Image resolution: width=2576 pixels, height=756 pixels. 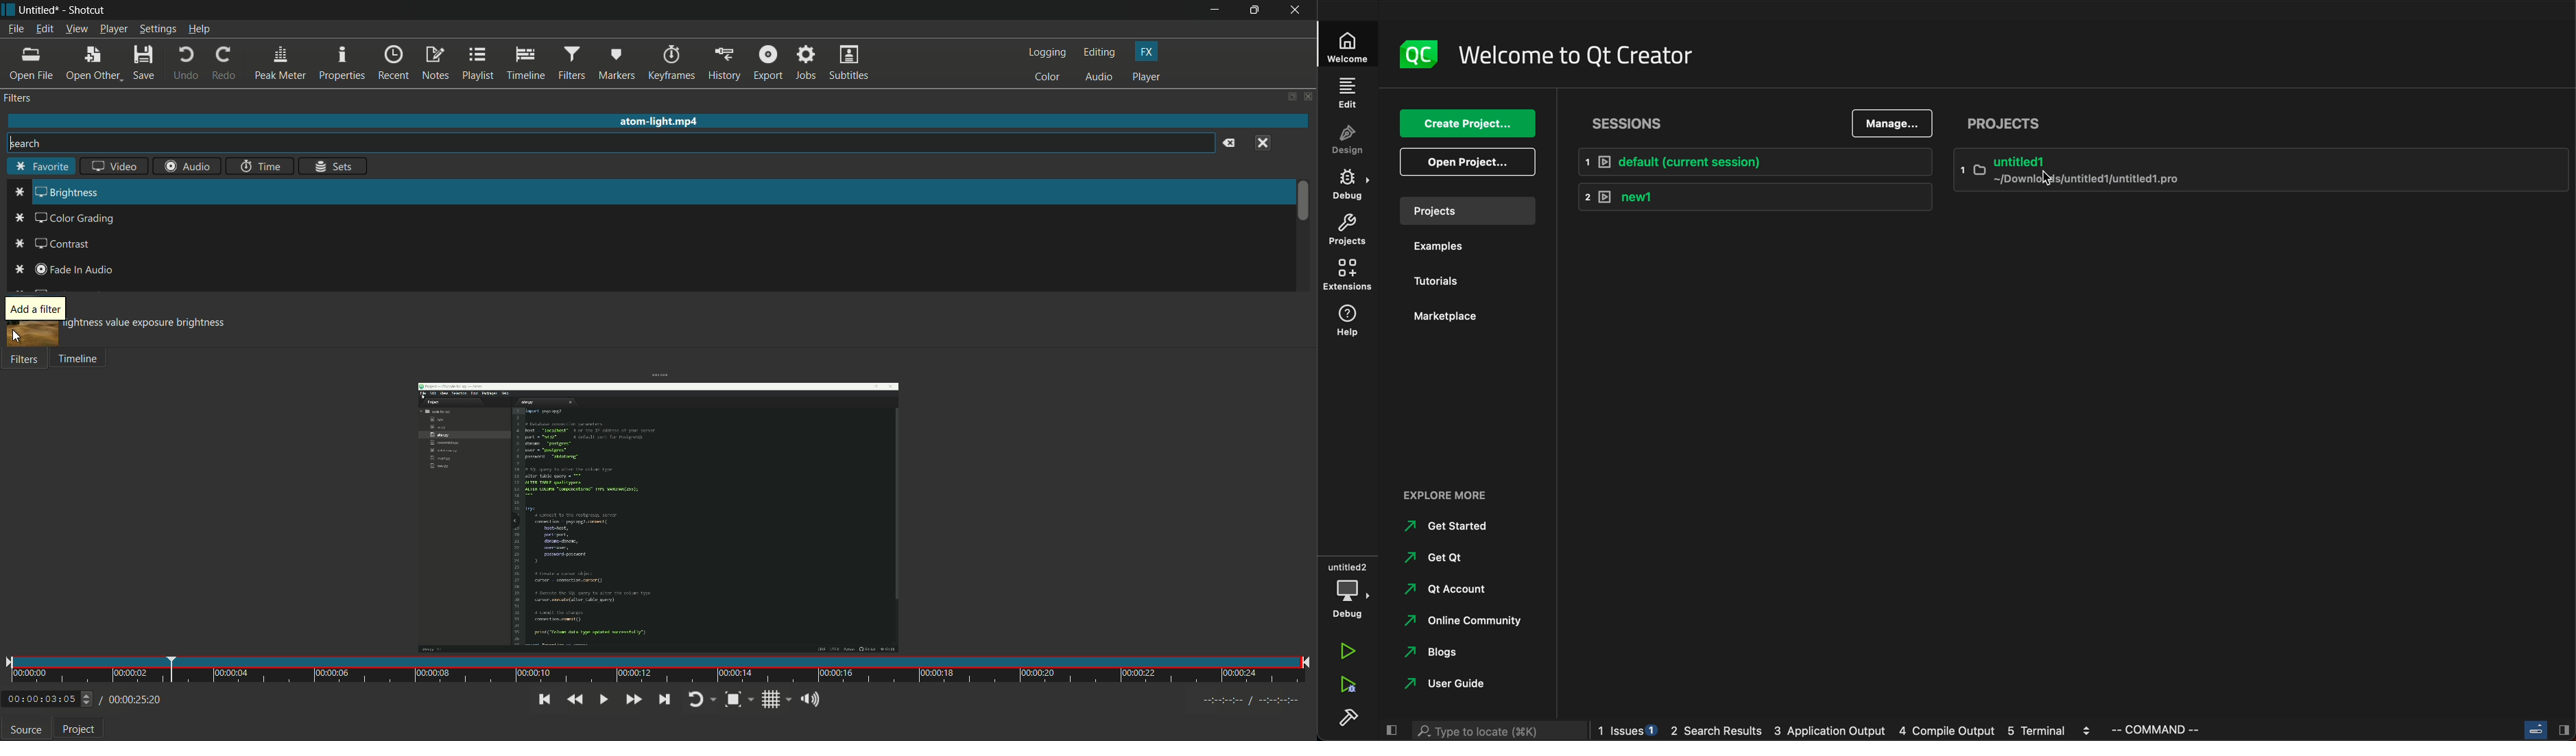 I want to click on imported file name, so click(x=660, y=123).